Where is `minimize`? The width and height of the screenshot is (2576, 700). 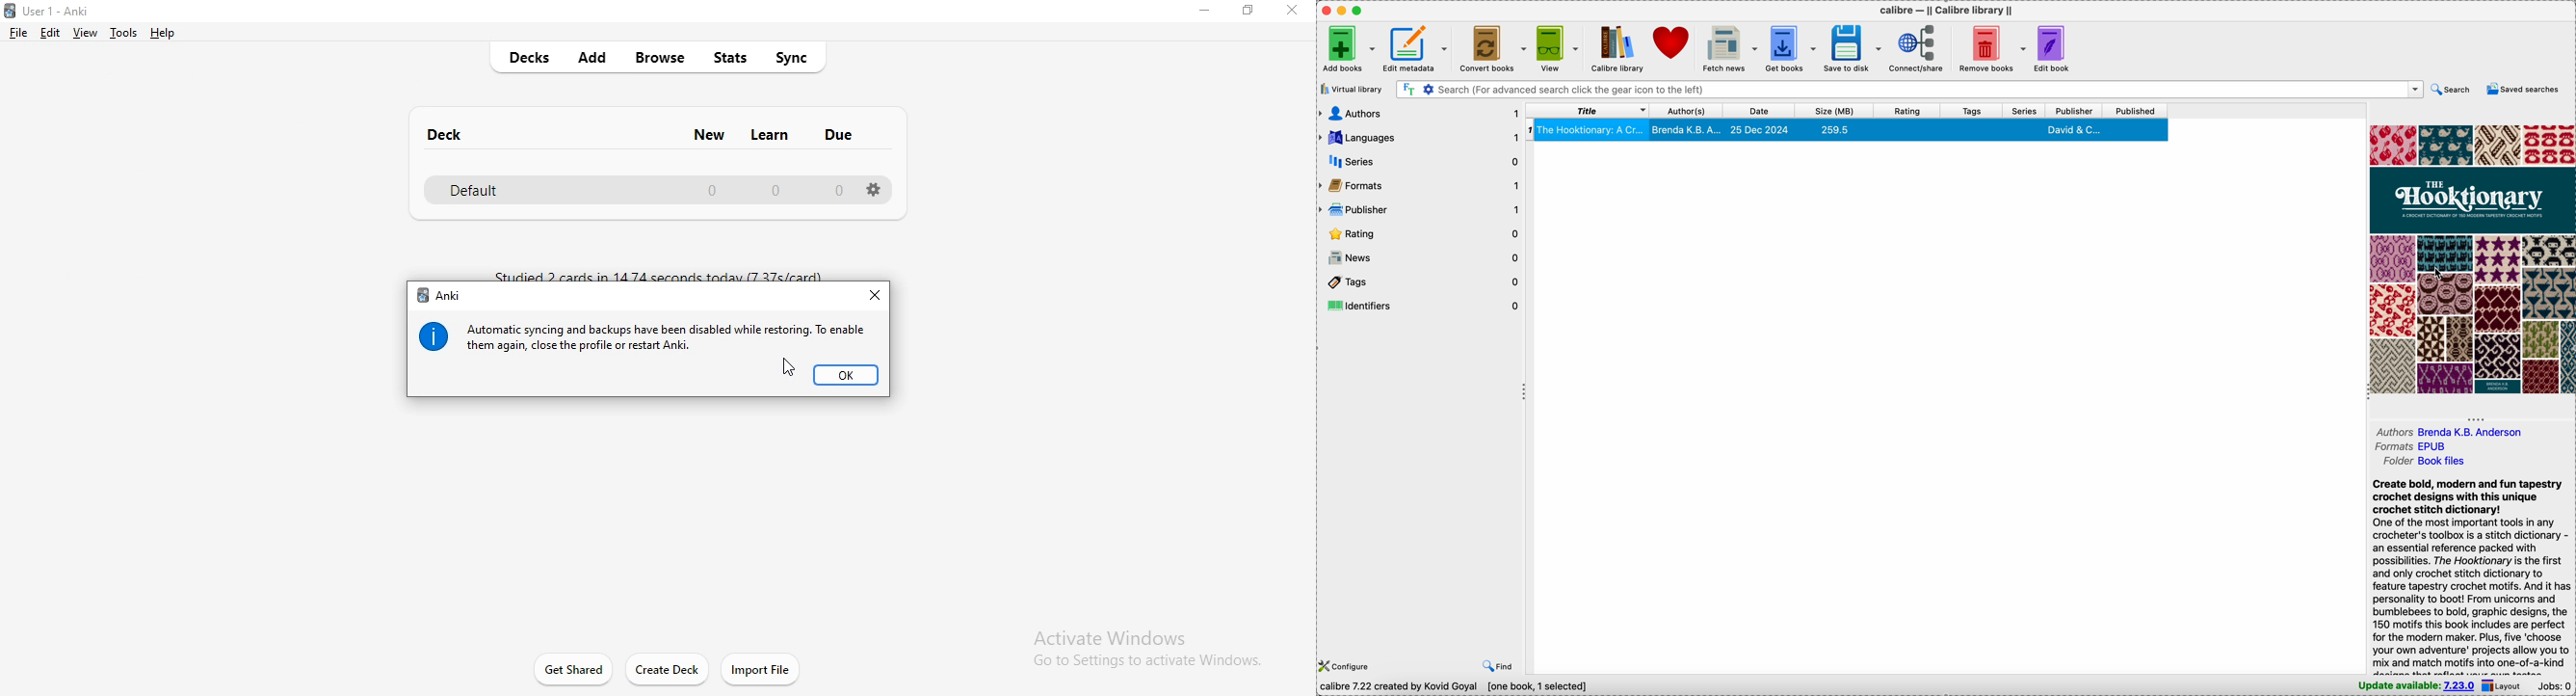
minimize is located at coordinates (1344, 11).